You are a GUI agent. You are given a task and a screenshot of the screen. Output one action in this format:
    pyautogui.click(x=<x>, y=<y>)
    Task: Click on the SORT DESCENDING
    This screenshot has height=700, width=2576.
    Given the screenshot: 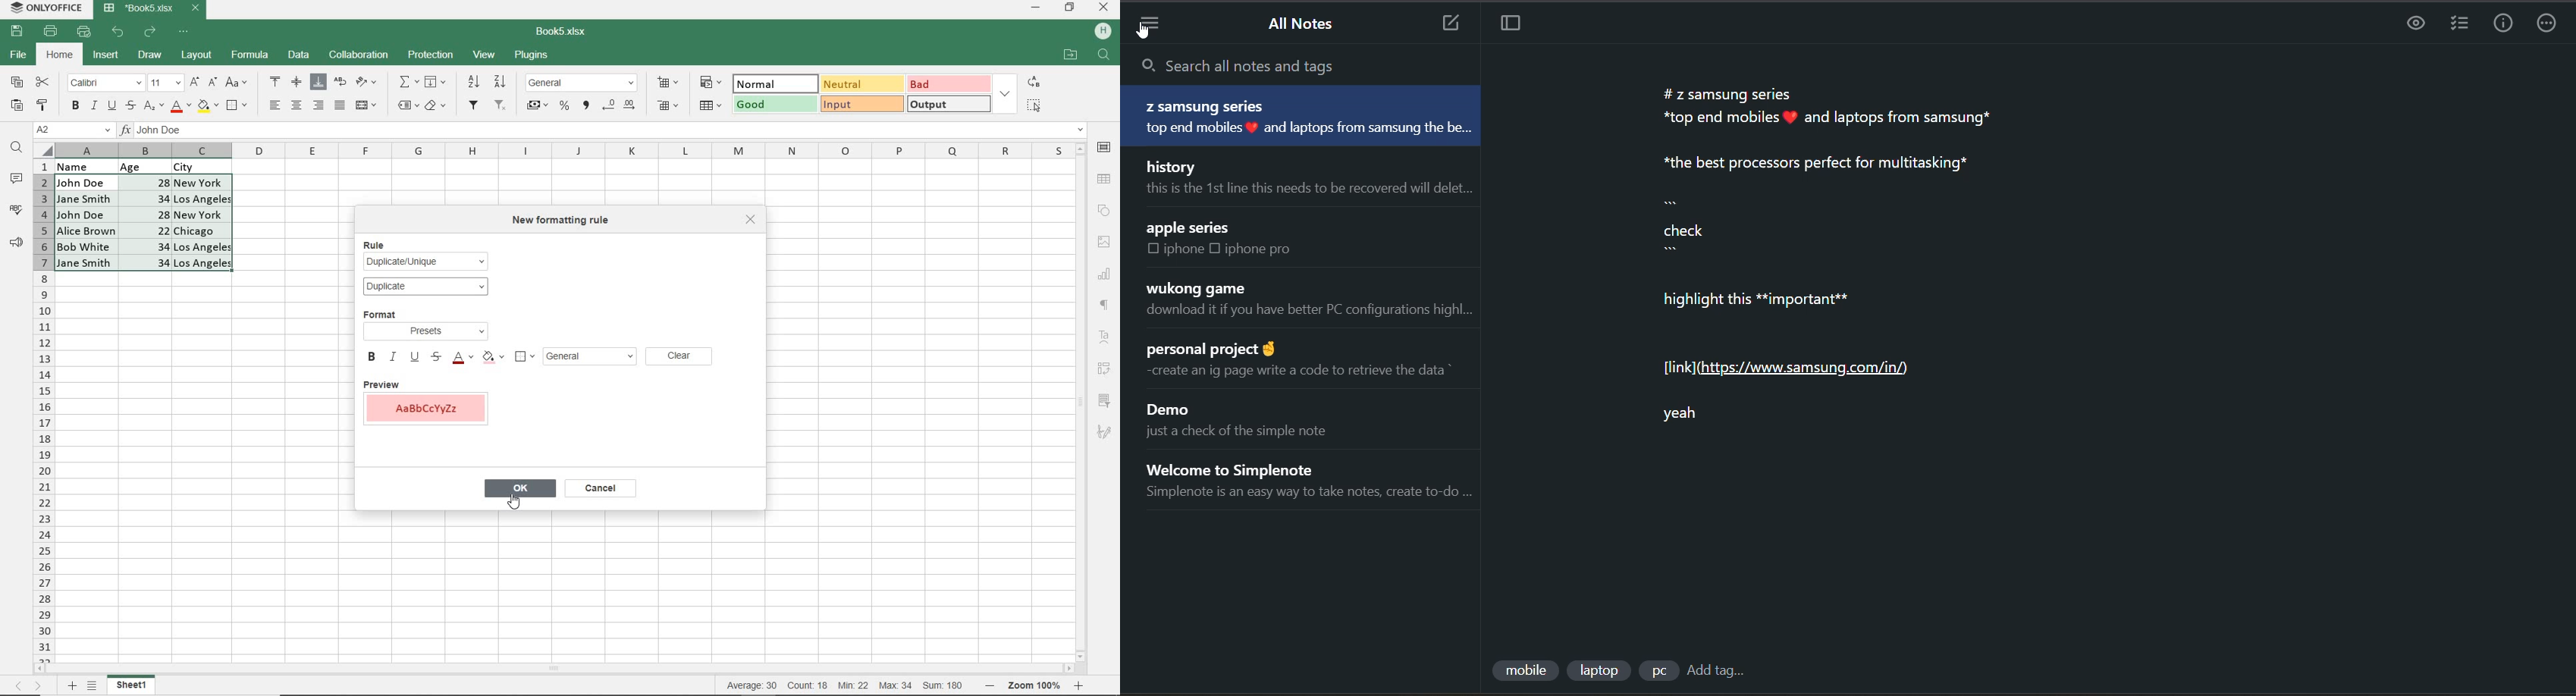 What is the action you would take?
    pyautogui.click(x=501, y=81)
    